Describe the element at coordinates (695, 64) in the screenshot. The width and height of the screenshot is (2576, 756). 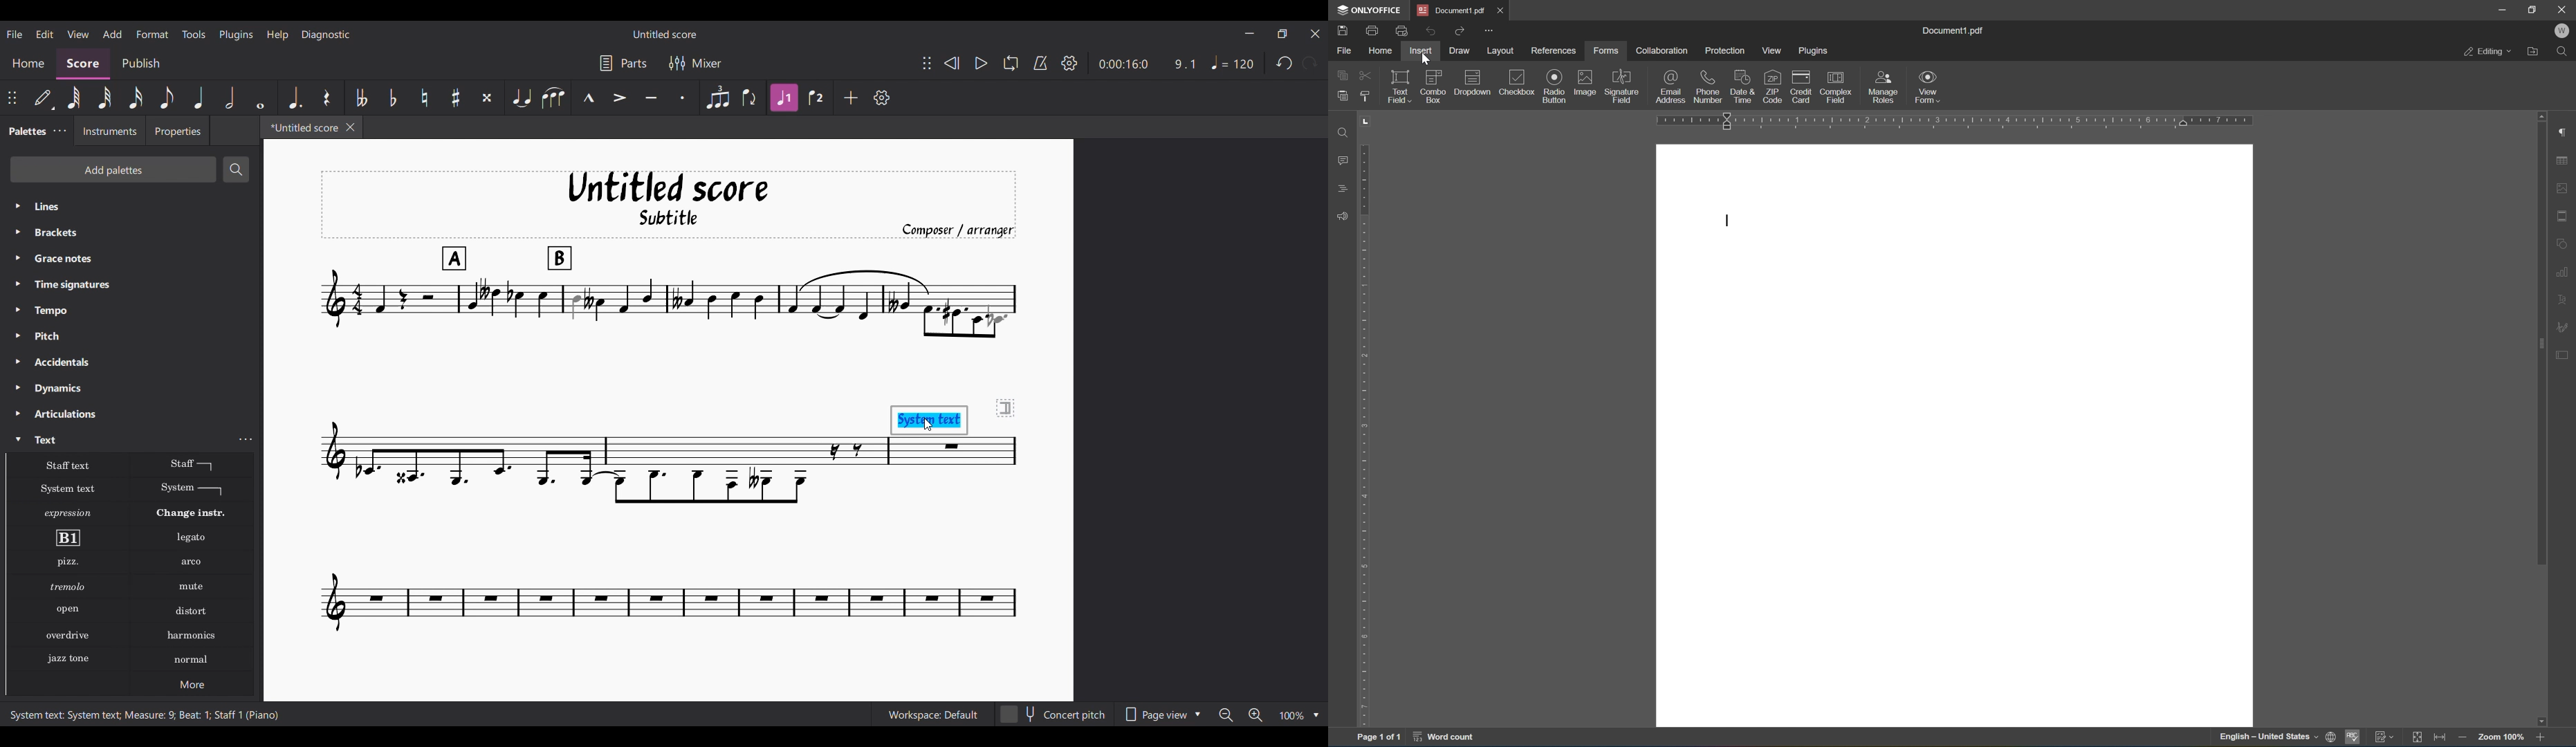
I see `Mixer settings` at that location.